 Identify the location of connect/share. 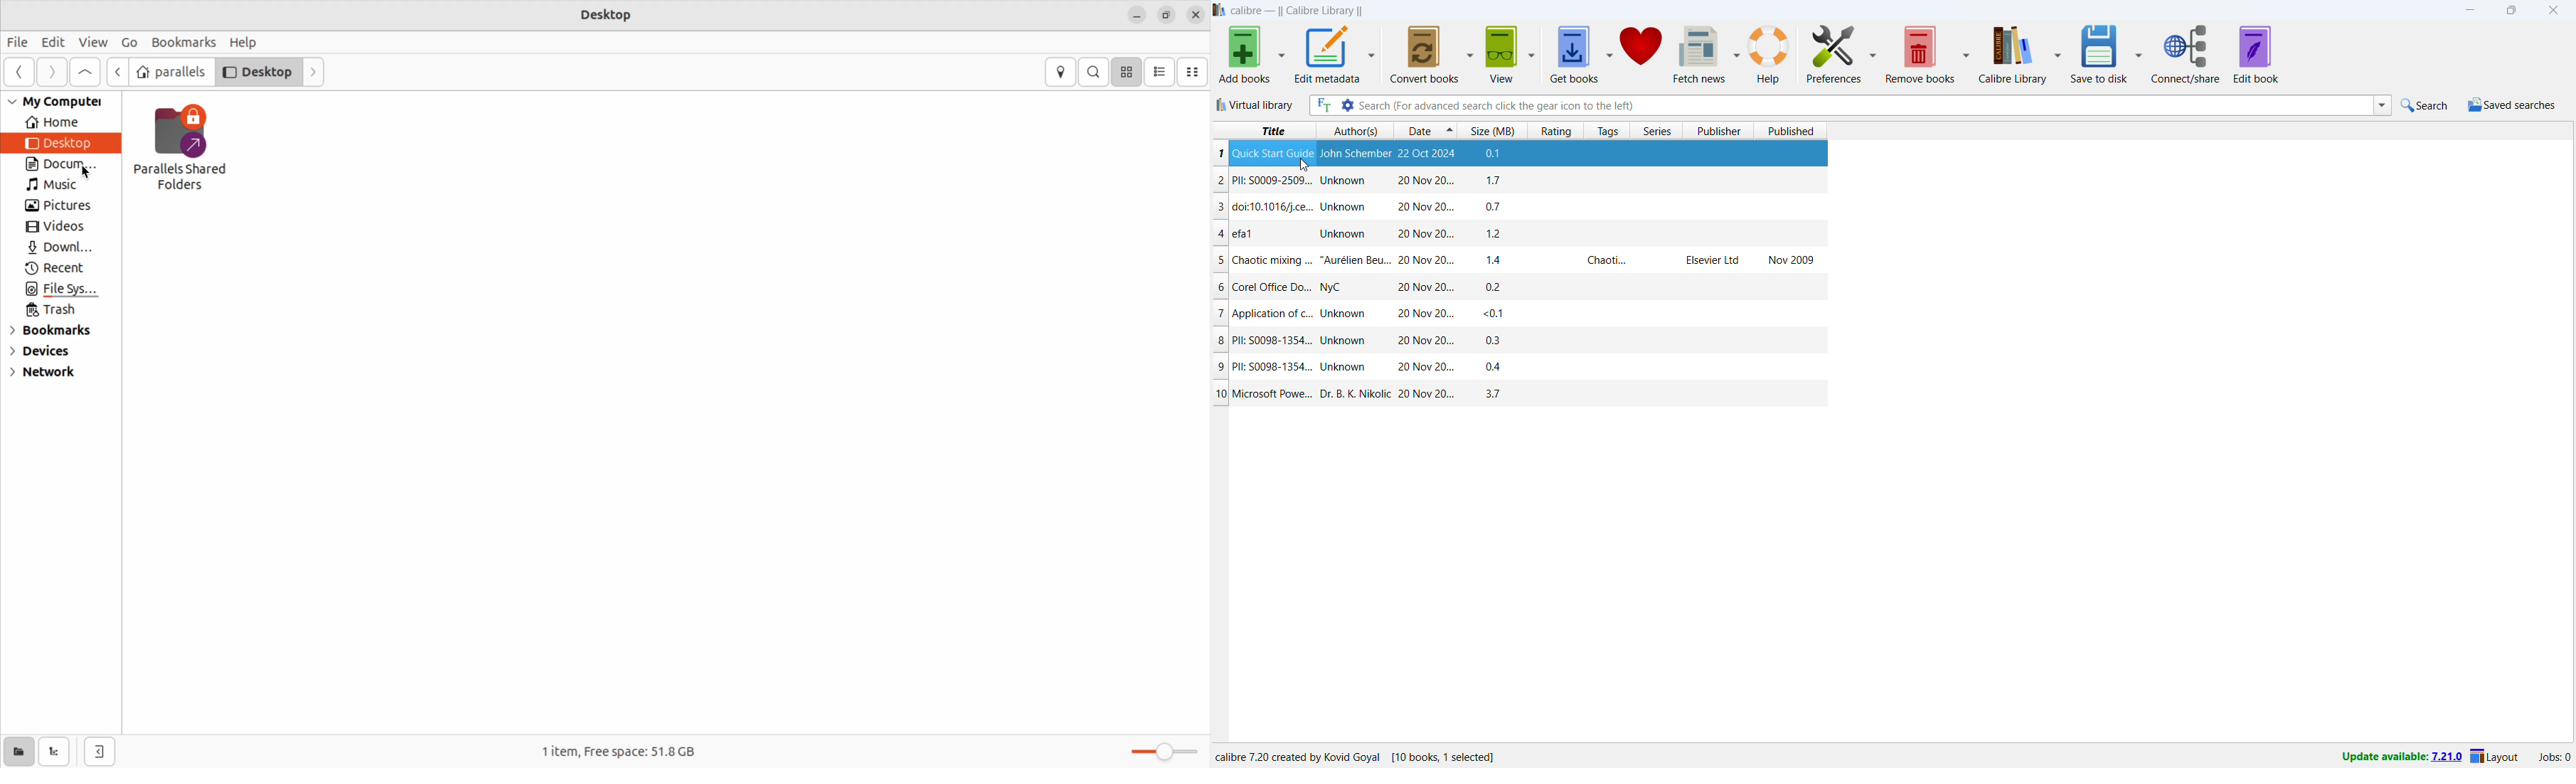
(2188, 54).